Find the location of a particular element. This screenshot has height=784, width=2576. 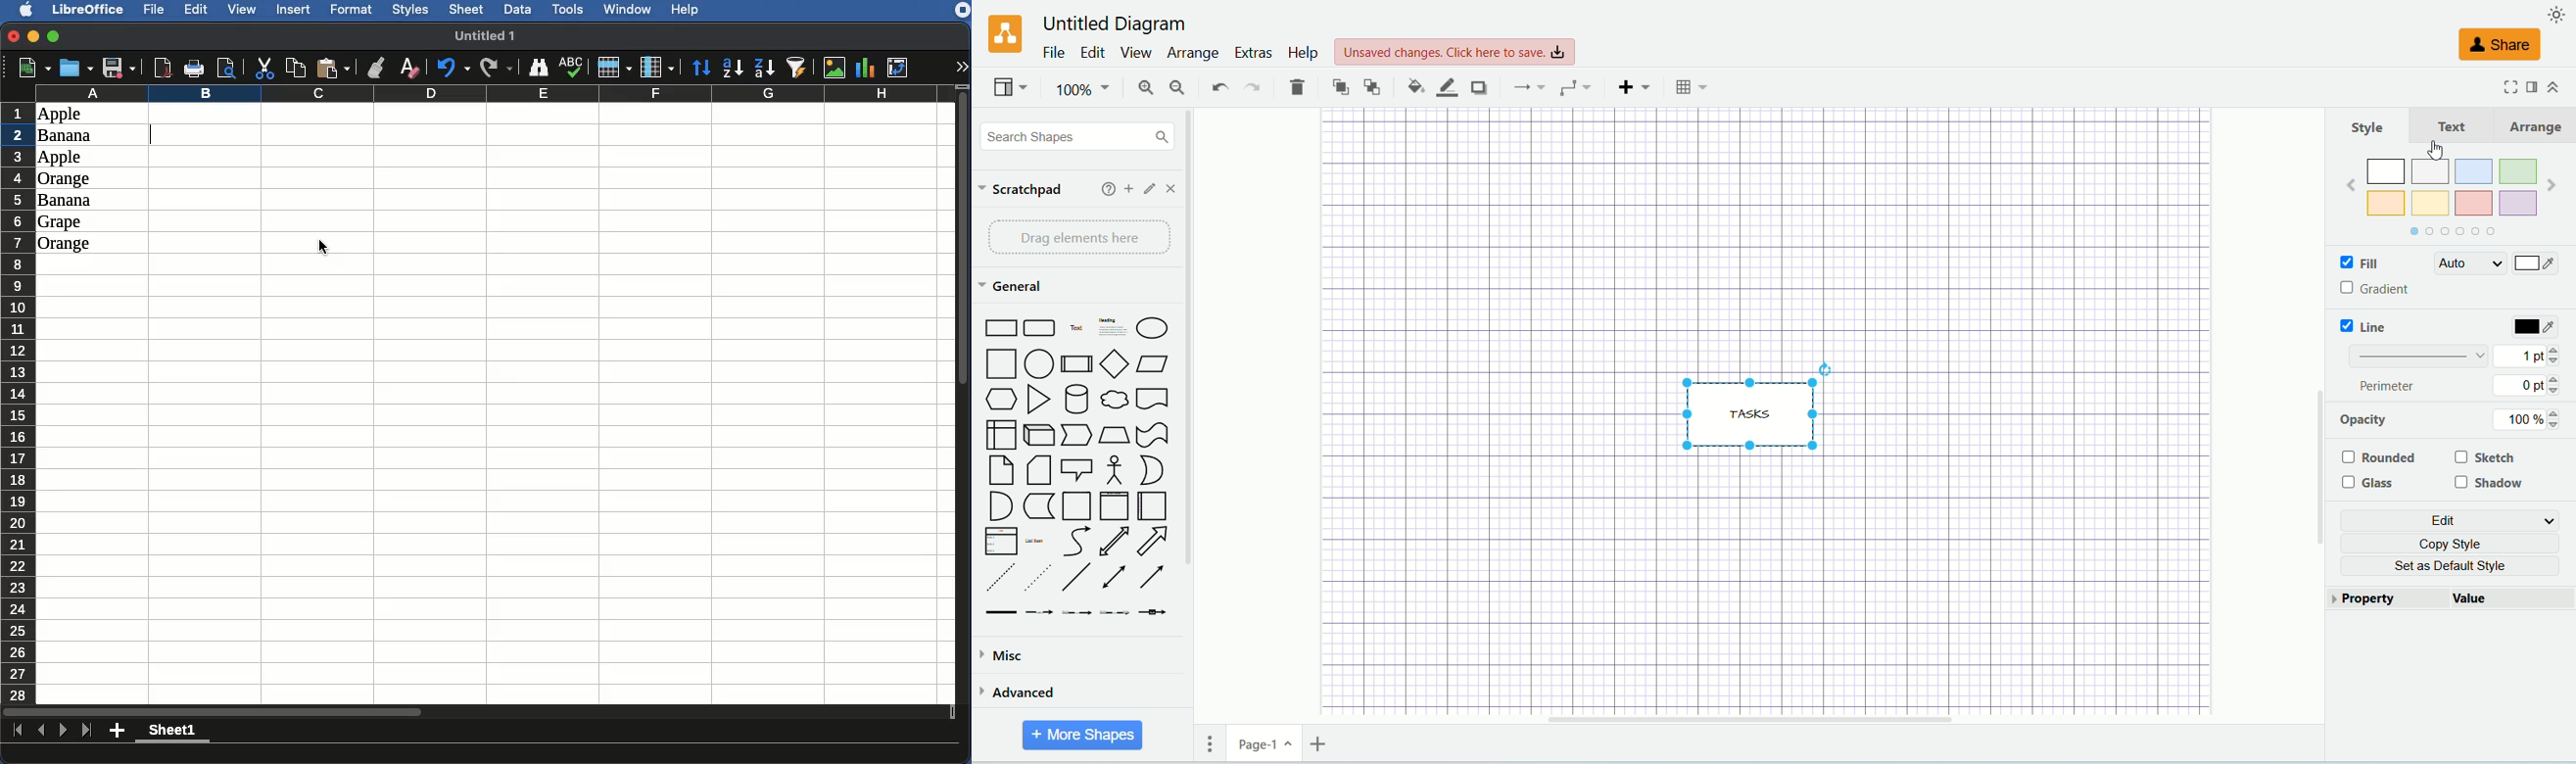

logo is located at coordinates (1000, 33).